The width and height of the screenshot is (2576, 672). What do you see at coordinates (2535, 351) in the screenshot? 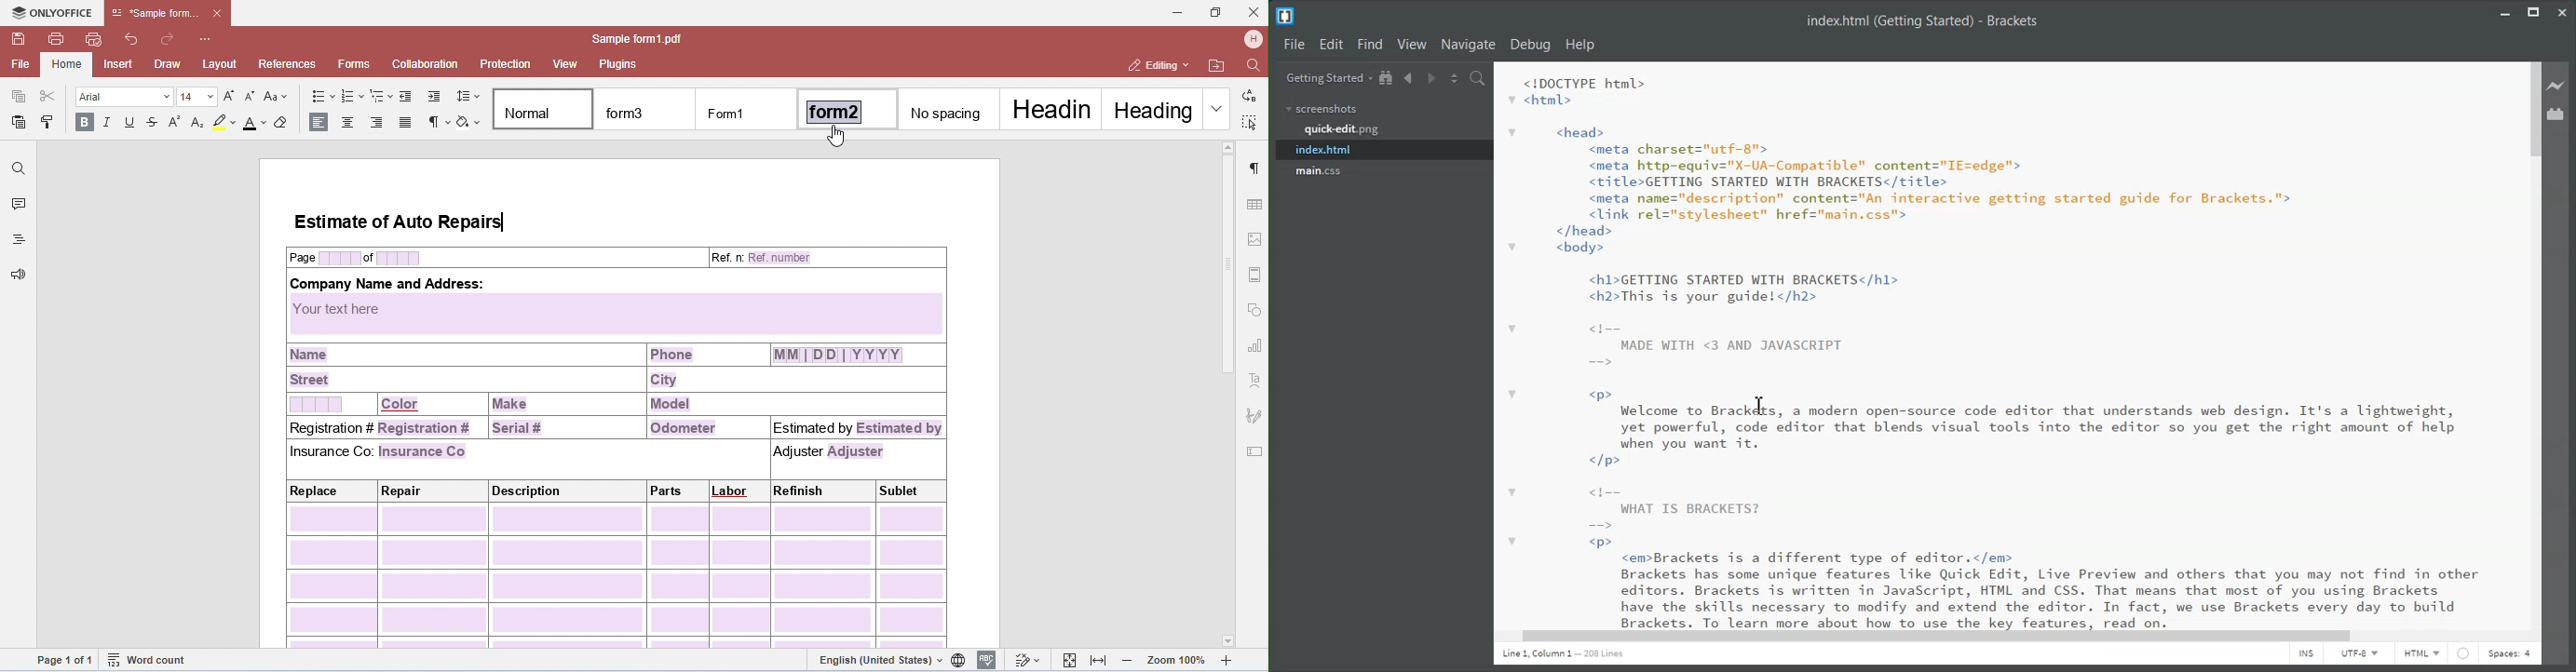
I see `Vertical Scroll Bar` at bounding box center [2535, 351].